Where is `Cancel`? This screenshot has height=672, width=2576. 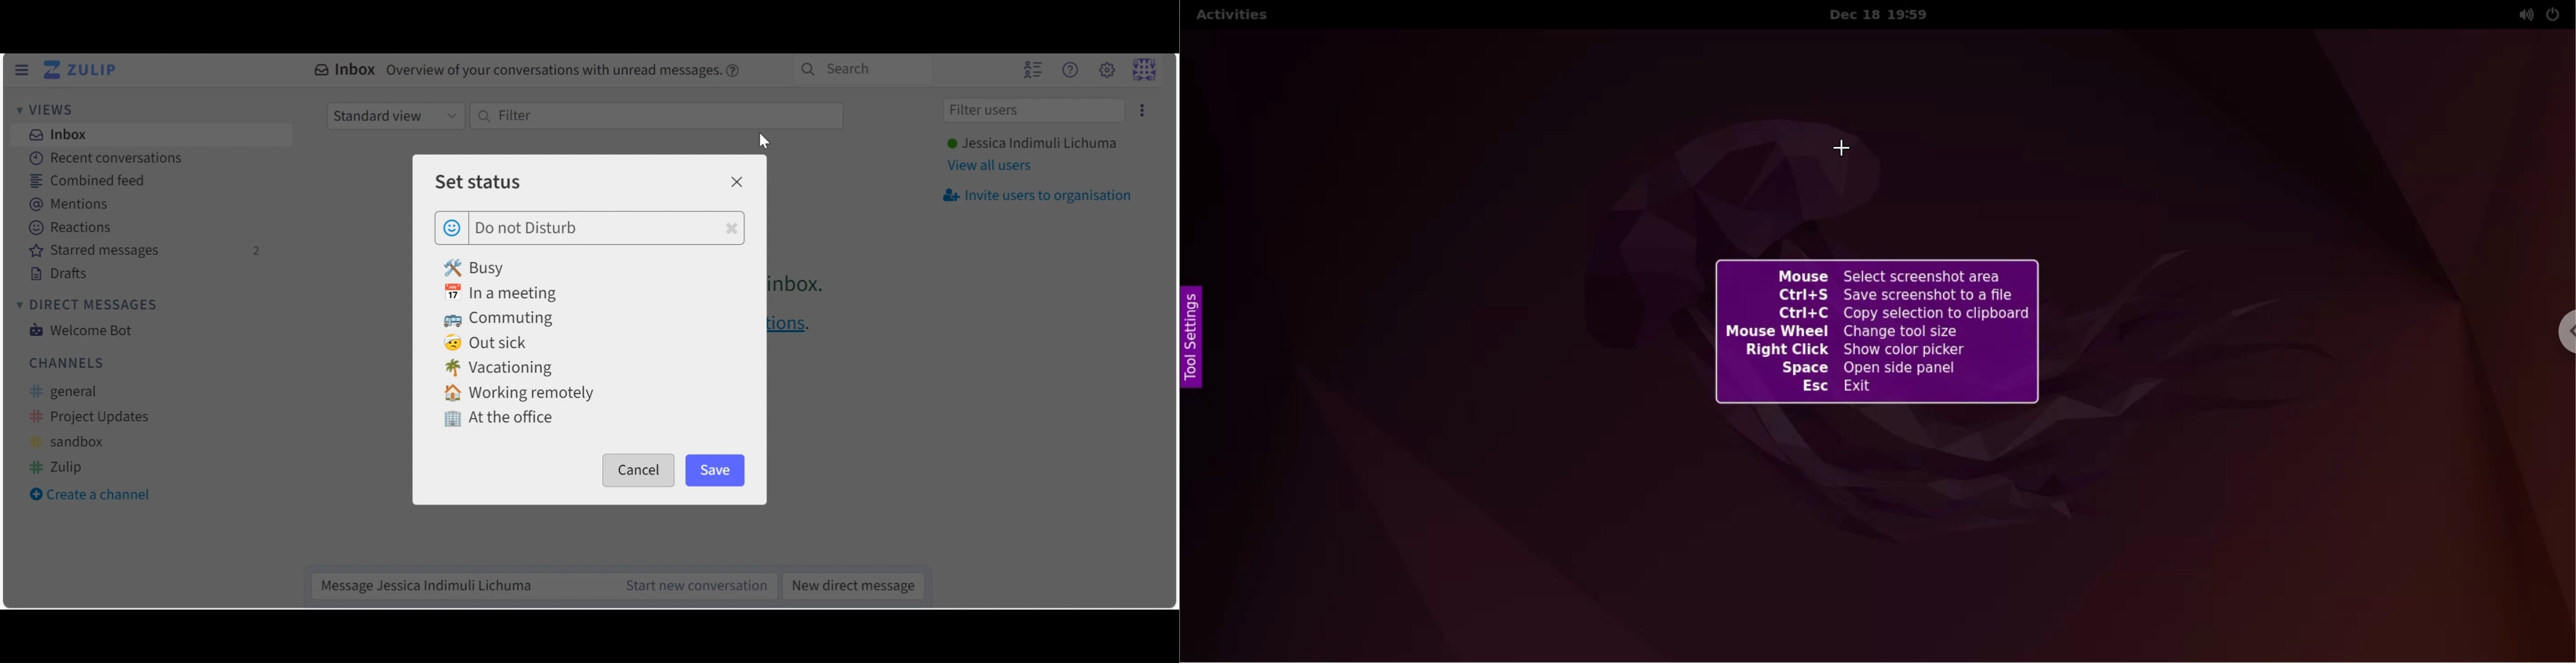
Cancel is located at coordinates (639, 470).